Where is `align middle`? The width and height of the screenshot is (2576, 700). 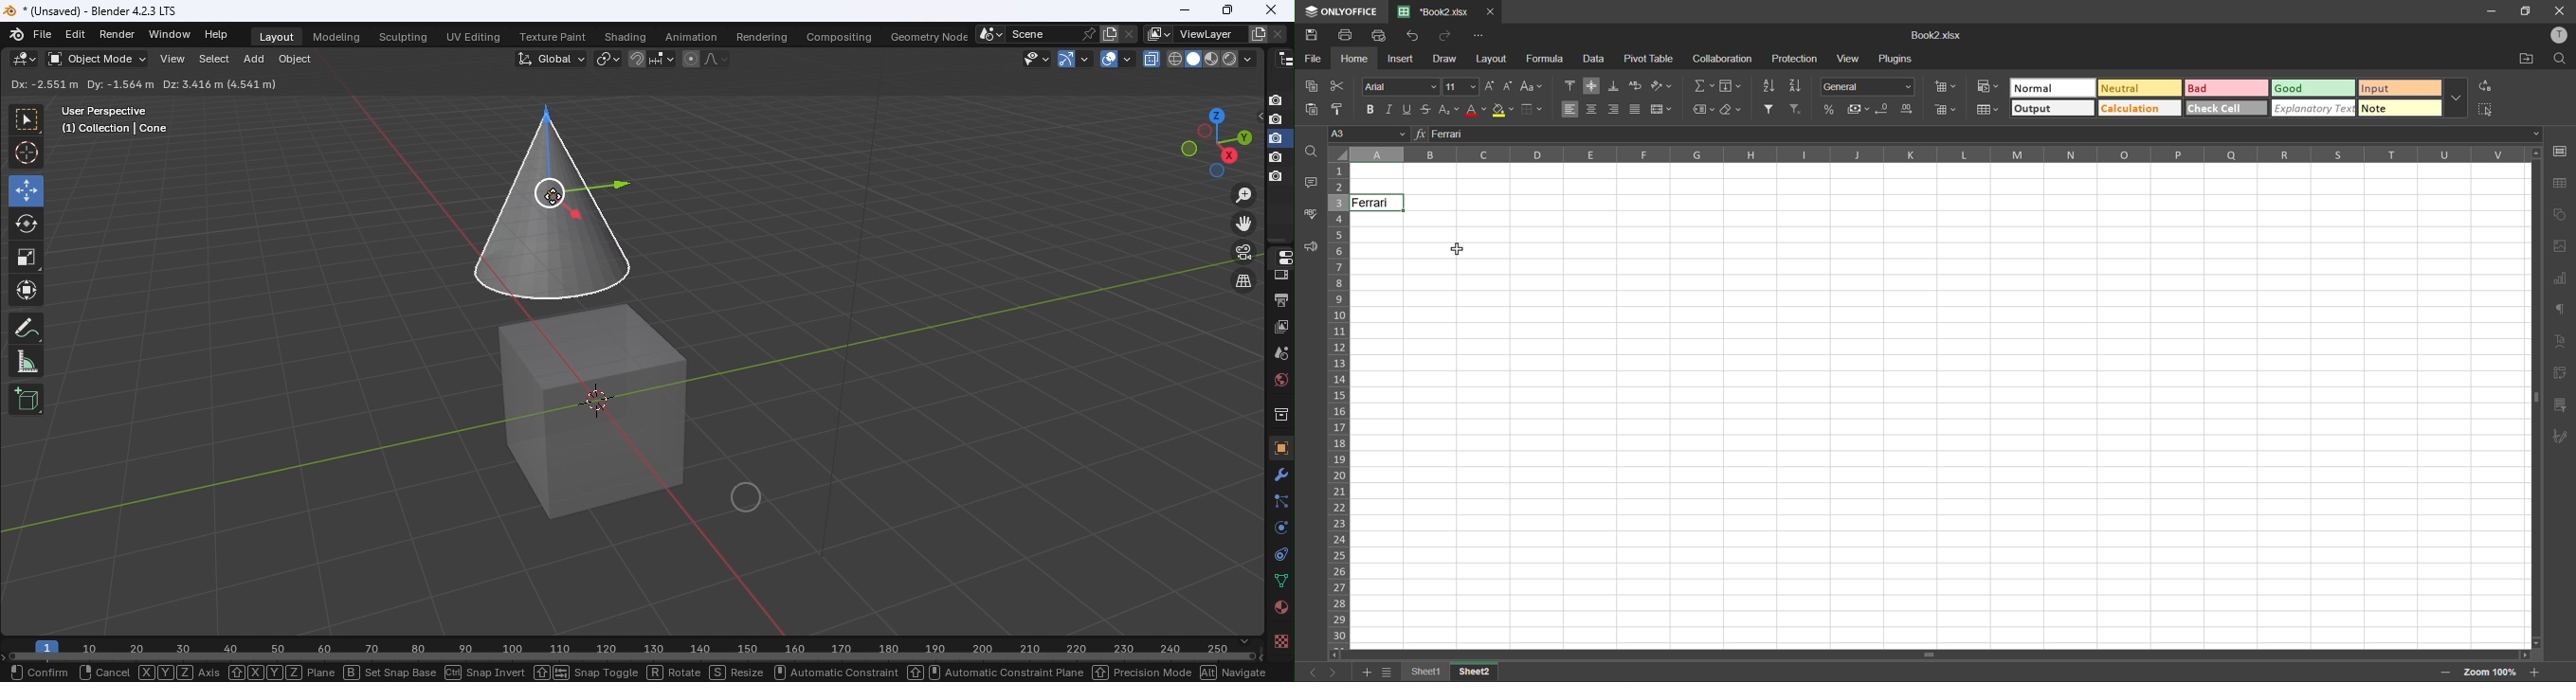 align middle is located at coordinates (1592, 85).